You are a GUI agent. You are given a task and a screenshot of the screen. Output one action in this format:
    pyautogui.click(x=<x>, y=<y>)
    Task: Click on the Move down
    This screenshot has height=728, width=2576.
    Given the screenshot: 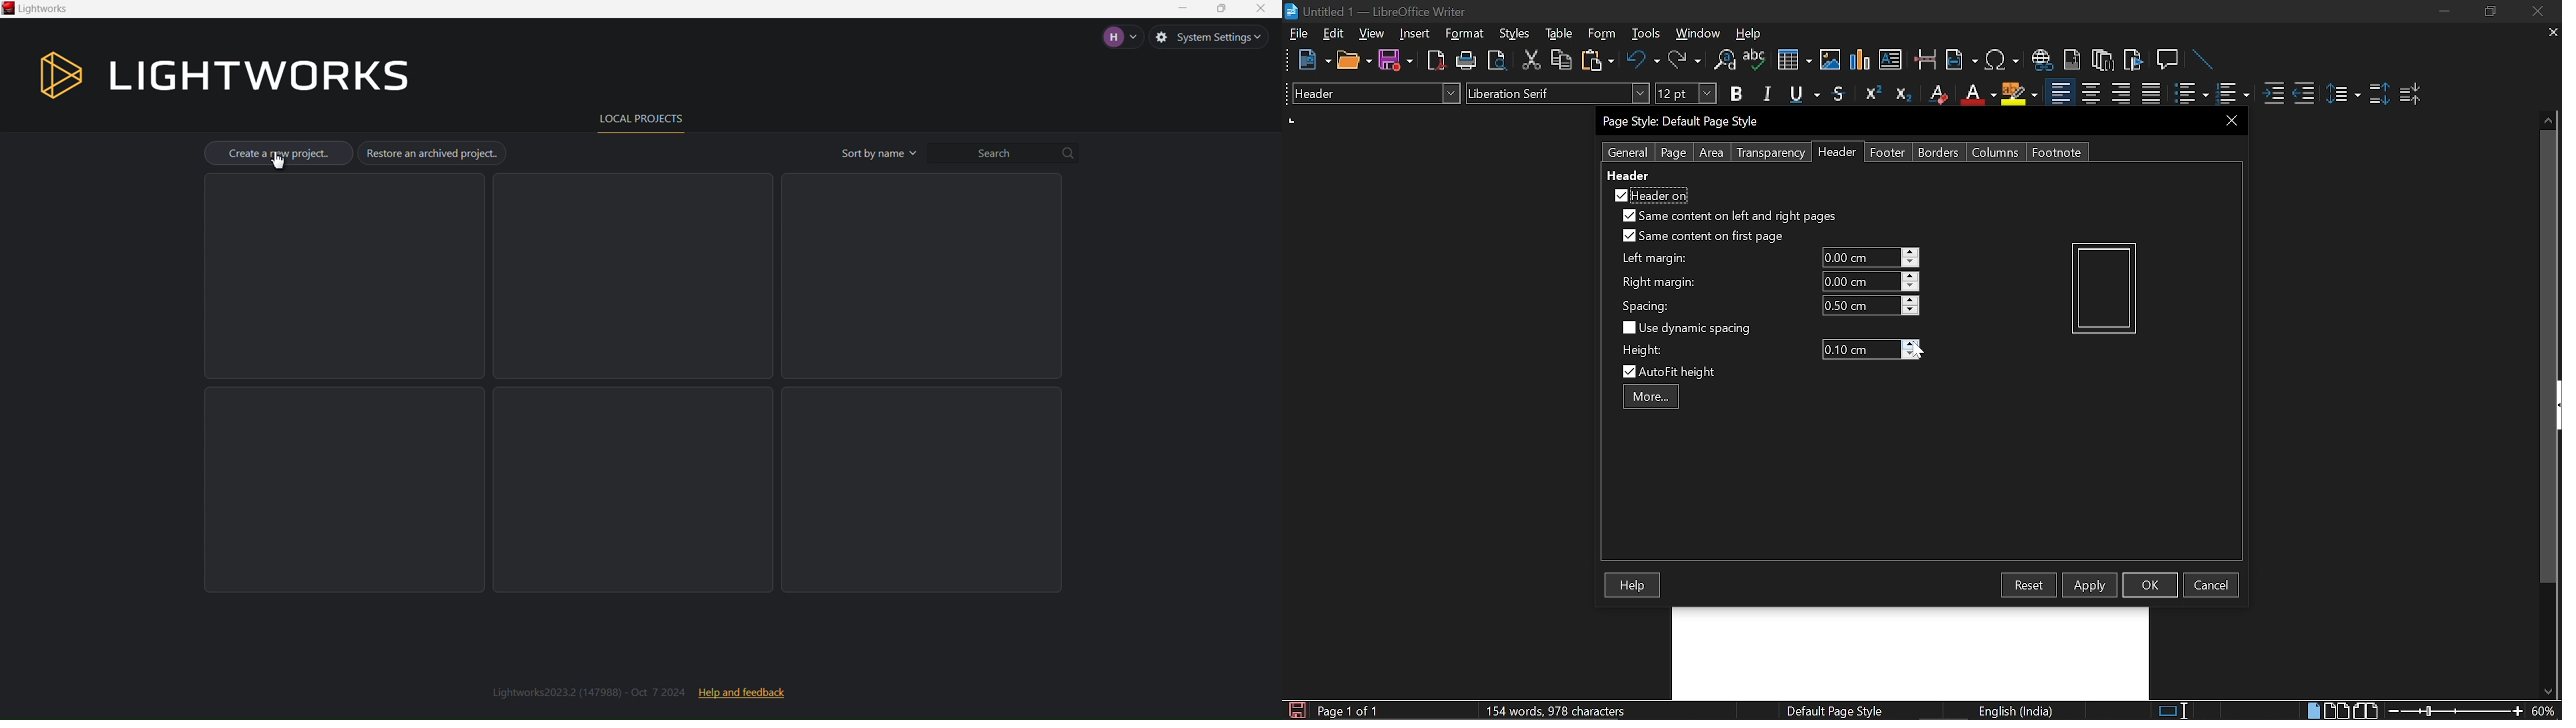 What is the action you would take?
    pyautogui.click(x=2547, y=692)
    